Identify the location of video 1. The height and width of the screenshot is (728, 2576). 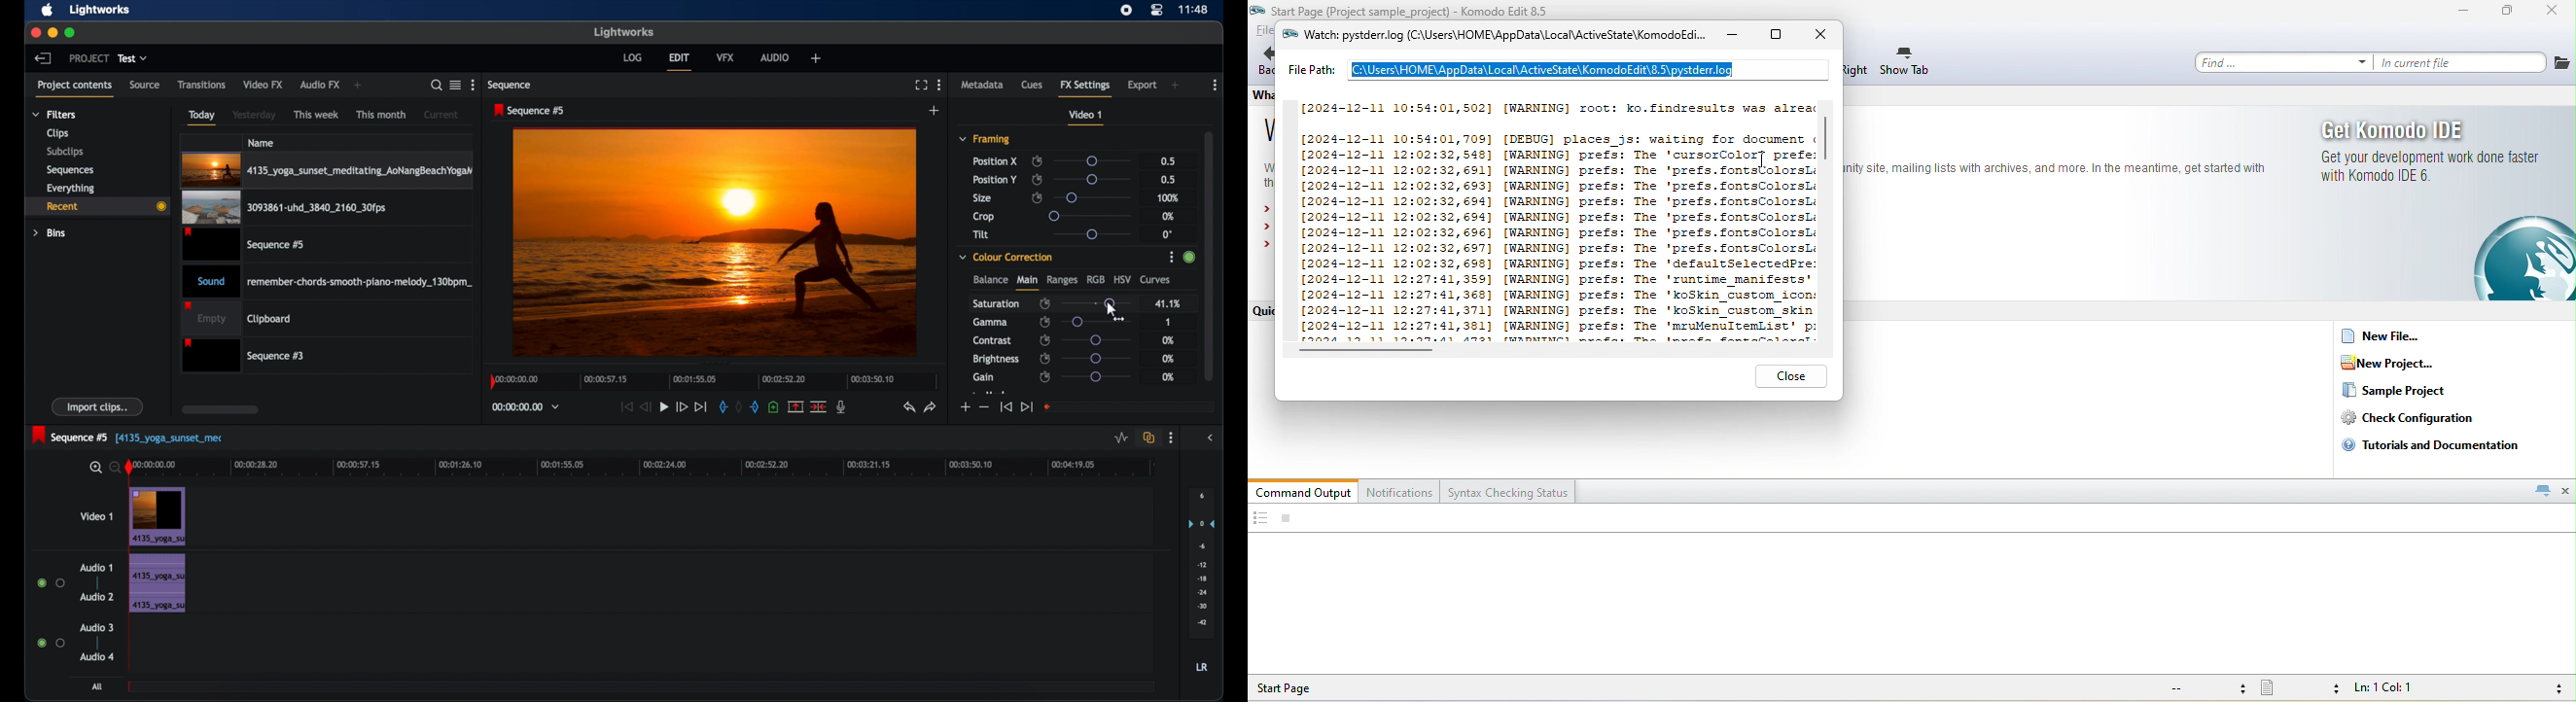
(1087, 118).